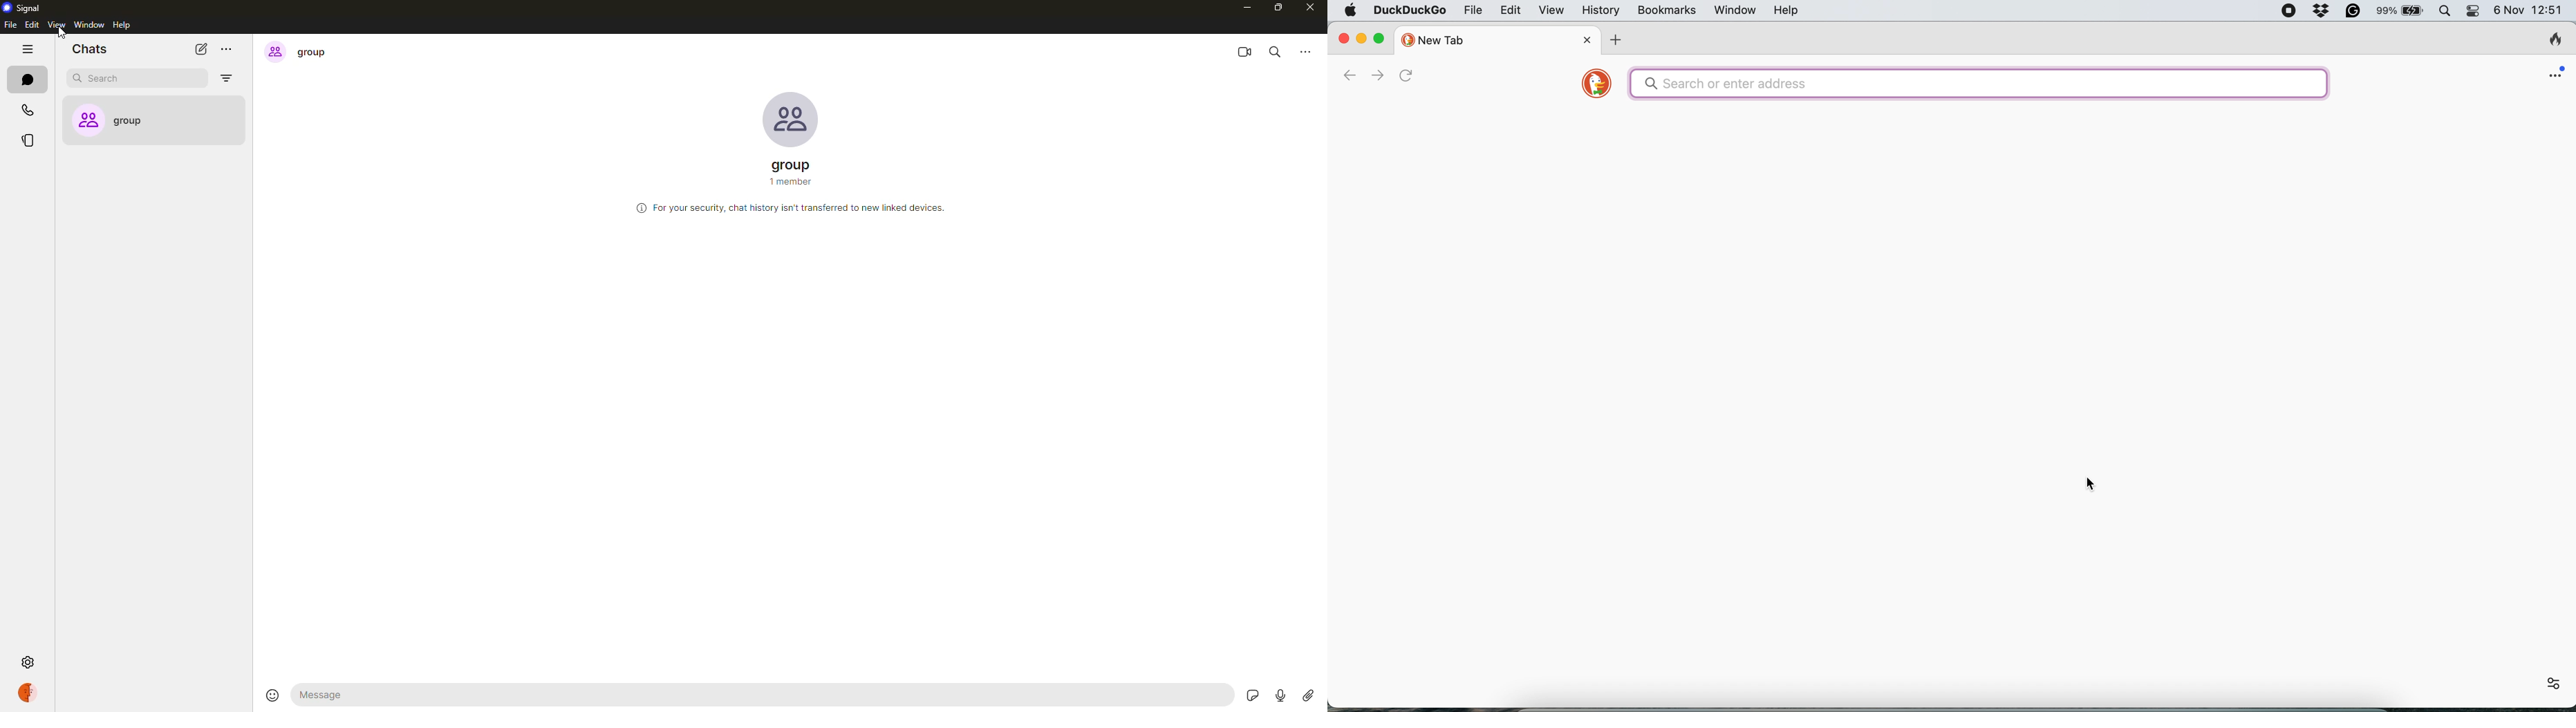 The height and width of the screenshot is (728, 2576). Describe the element at coordinates (26, 109) in the screenshot. I see `calls` at that location.